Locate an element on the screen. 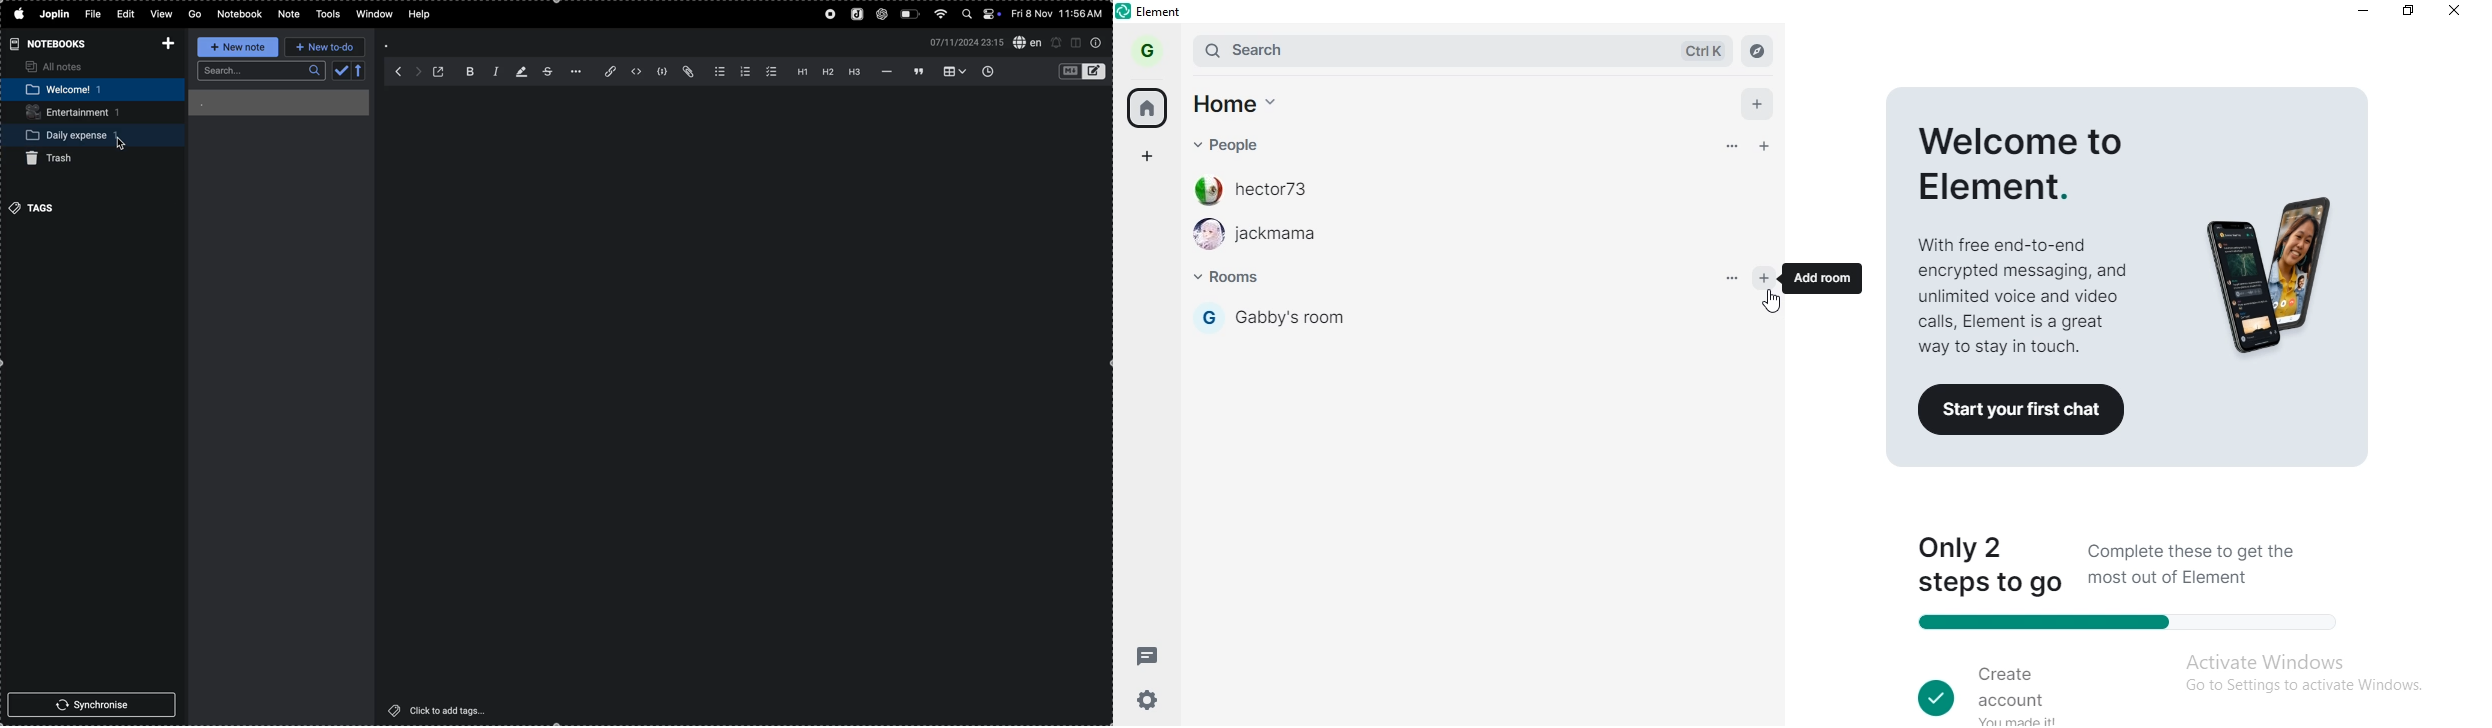 The width and height of the screenshot is (2492, 728). options is located at coordinates (1725, 148).